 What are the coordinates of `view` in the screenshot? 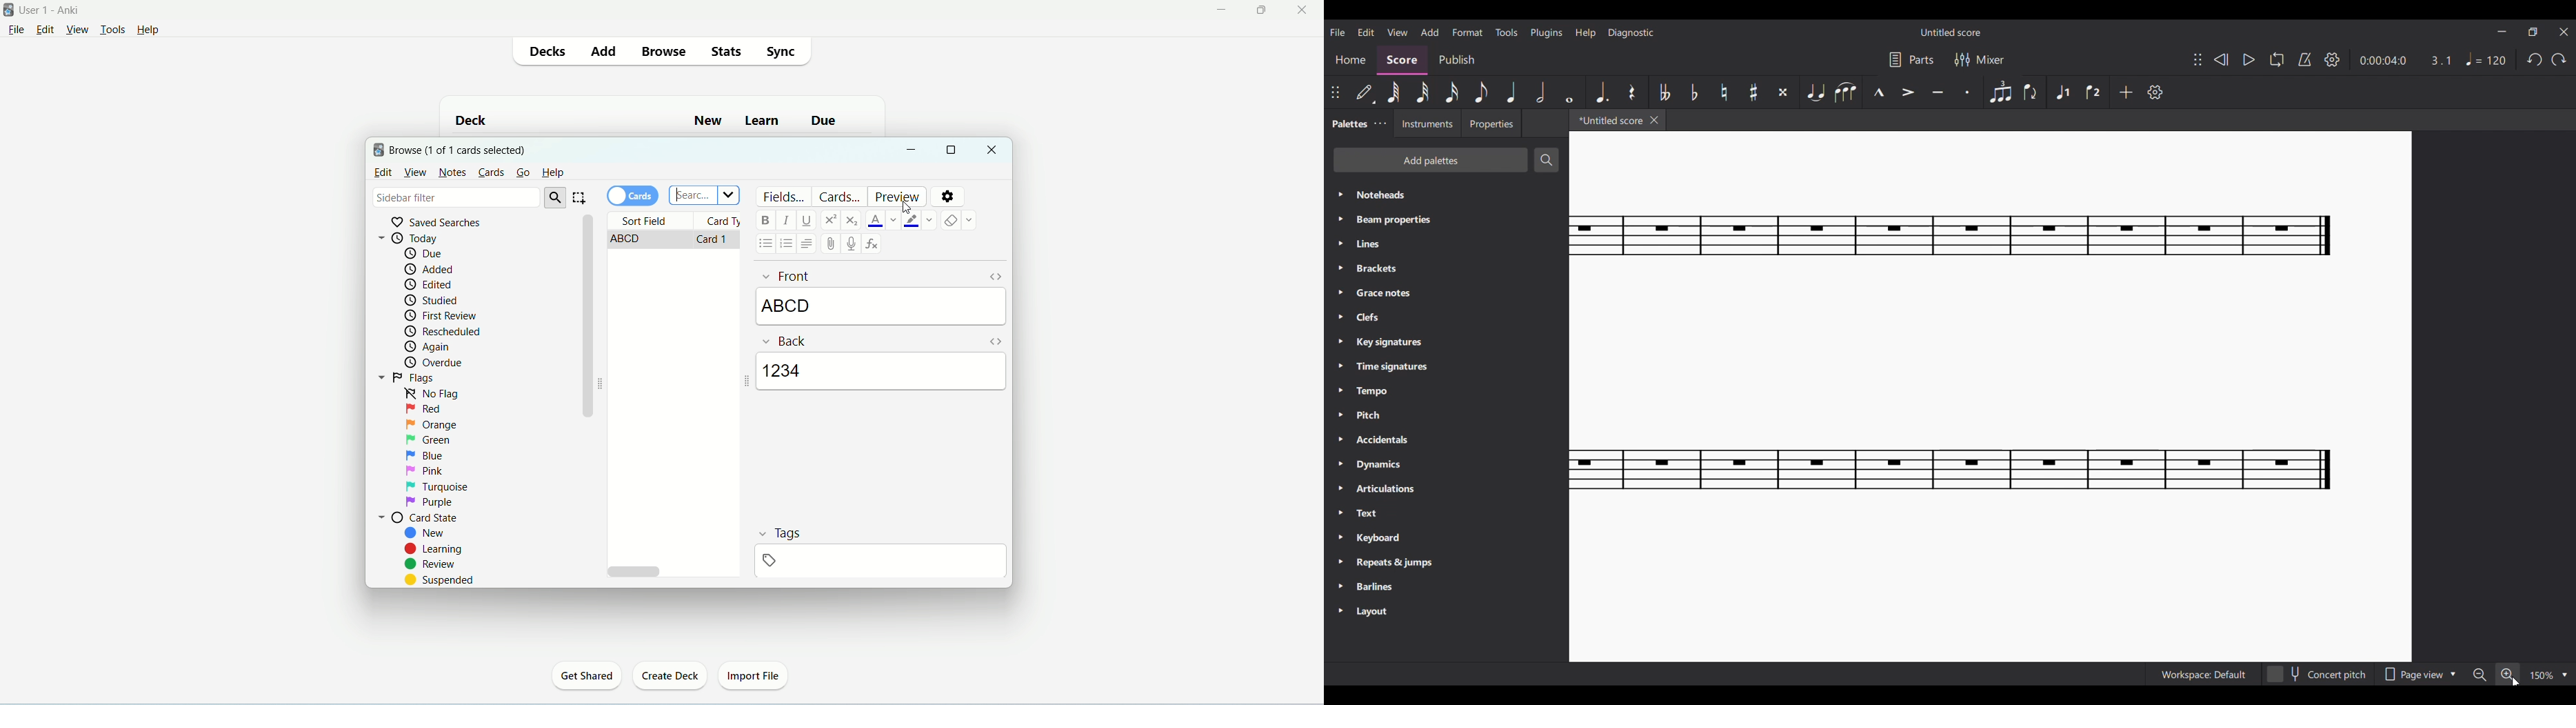 It's located at (415, 172).